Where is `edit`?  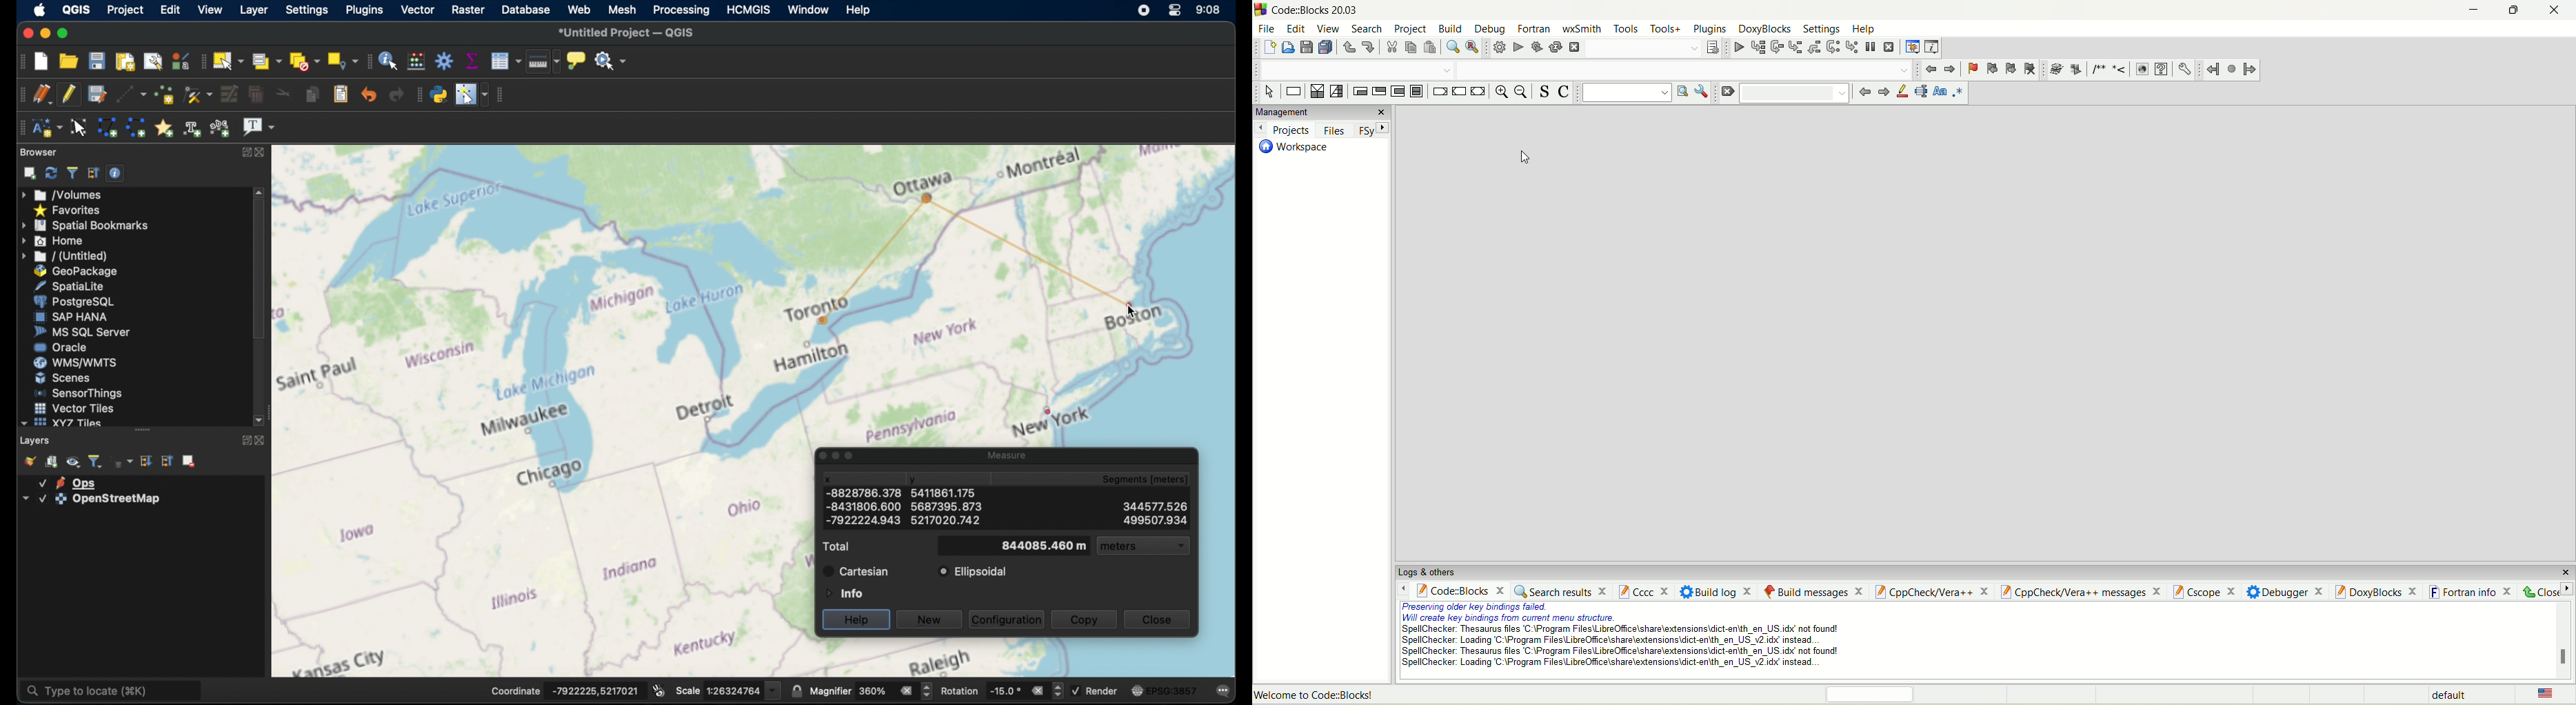 edit is located at coordinates (170, 10).